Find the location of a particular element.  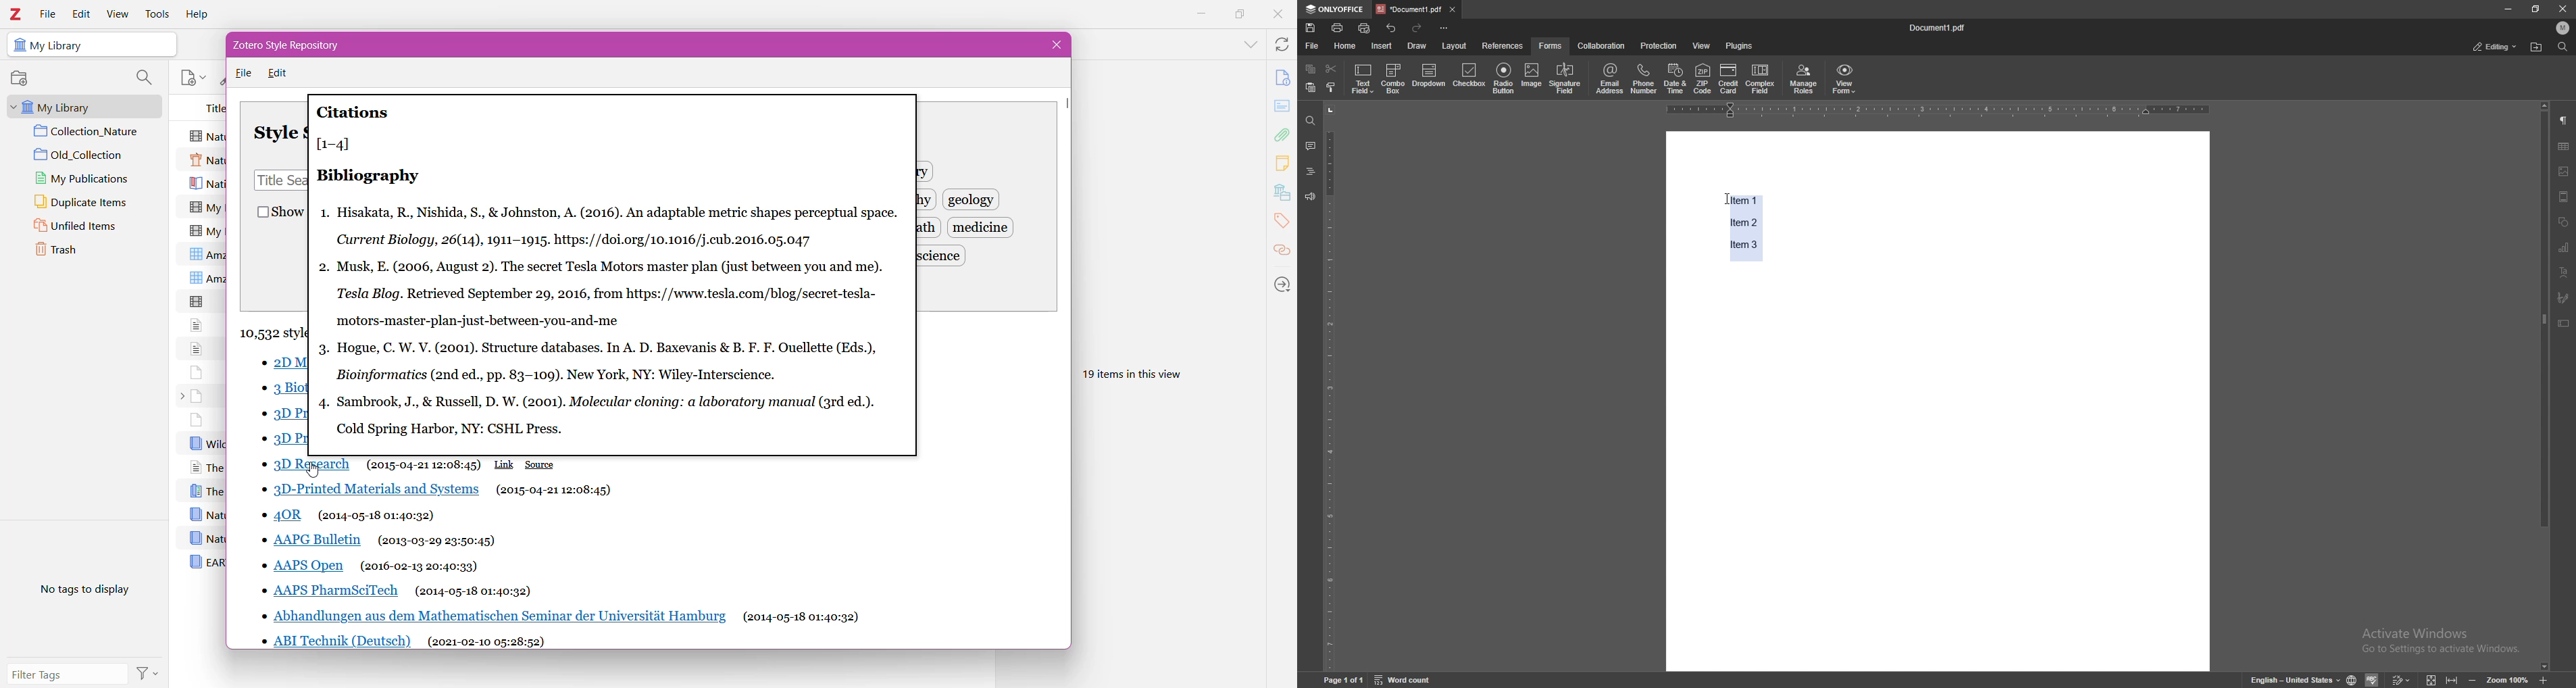

Style 11 is located at coordinates (497, 615).